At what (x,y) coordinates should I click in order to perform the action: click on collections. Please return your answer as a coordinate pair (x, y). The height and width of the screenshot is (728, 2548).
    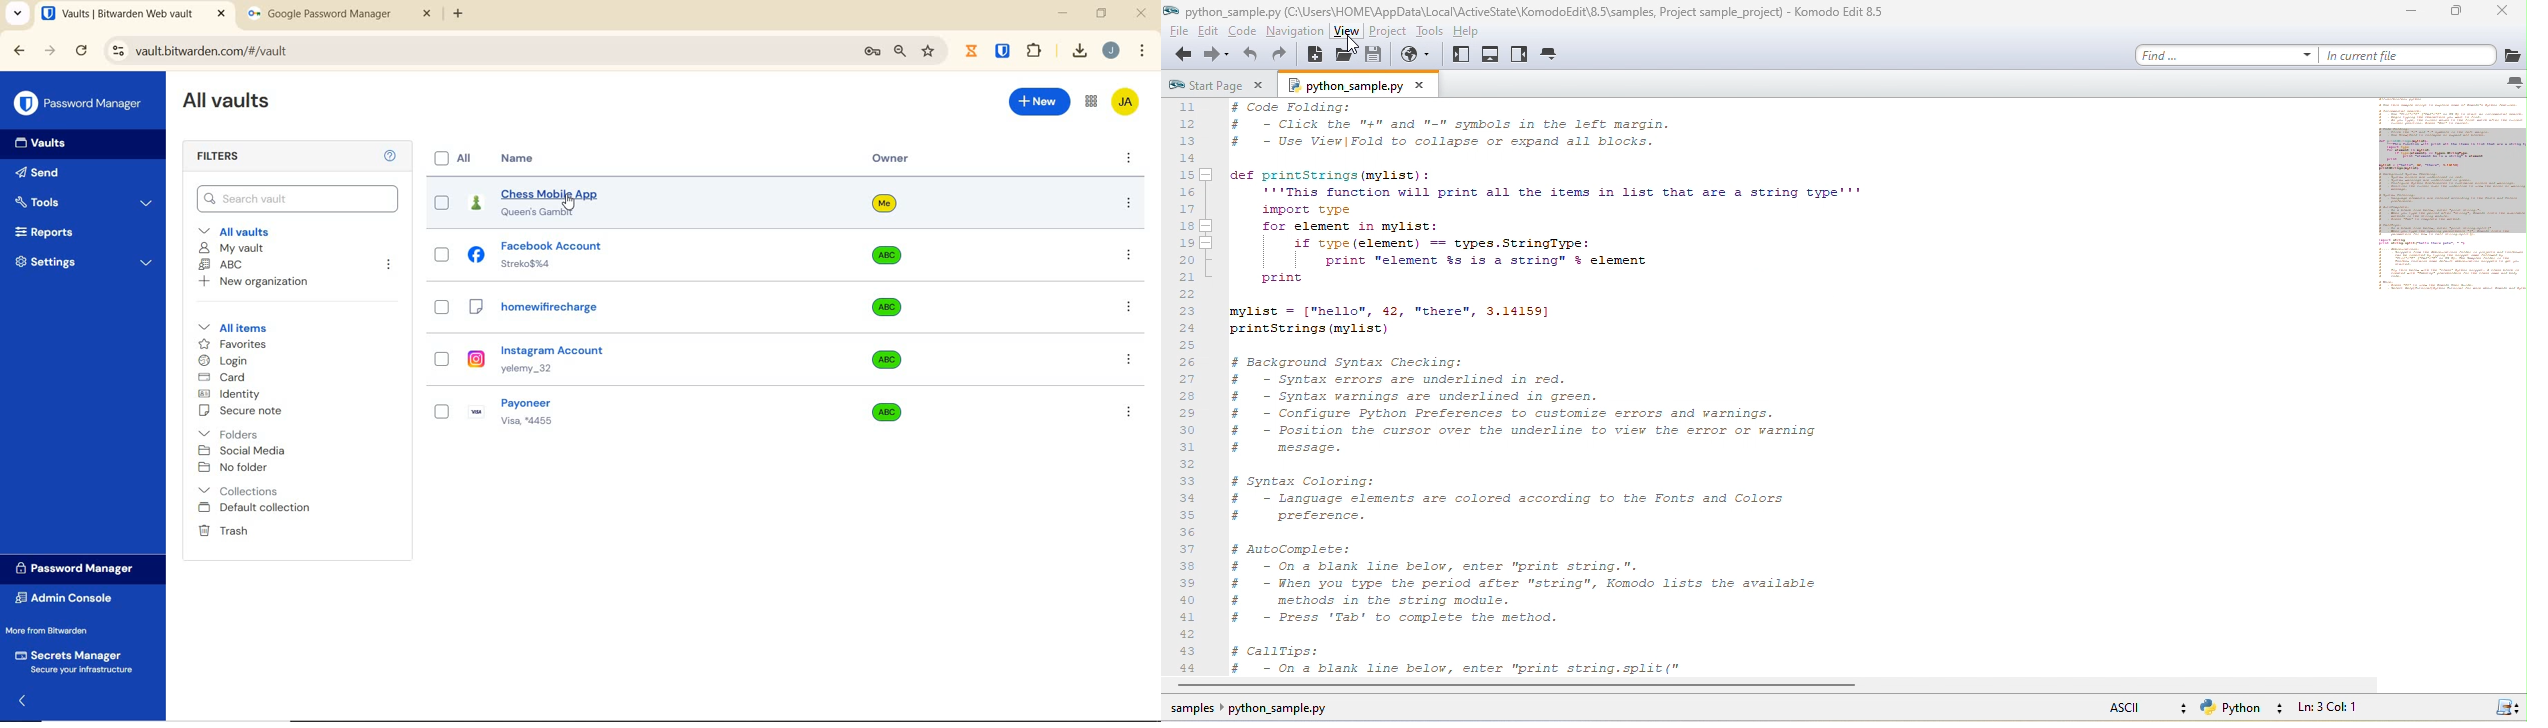
    Looking at the image, I should click on (238, 492).